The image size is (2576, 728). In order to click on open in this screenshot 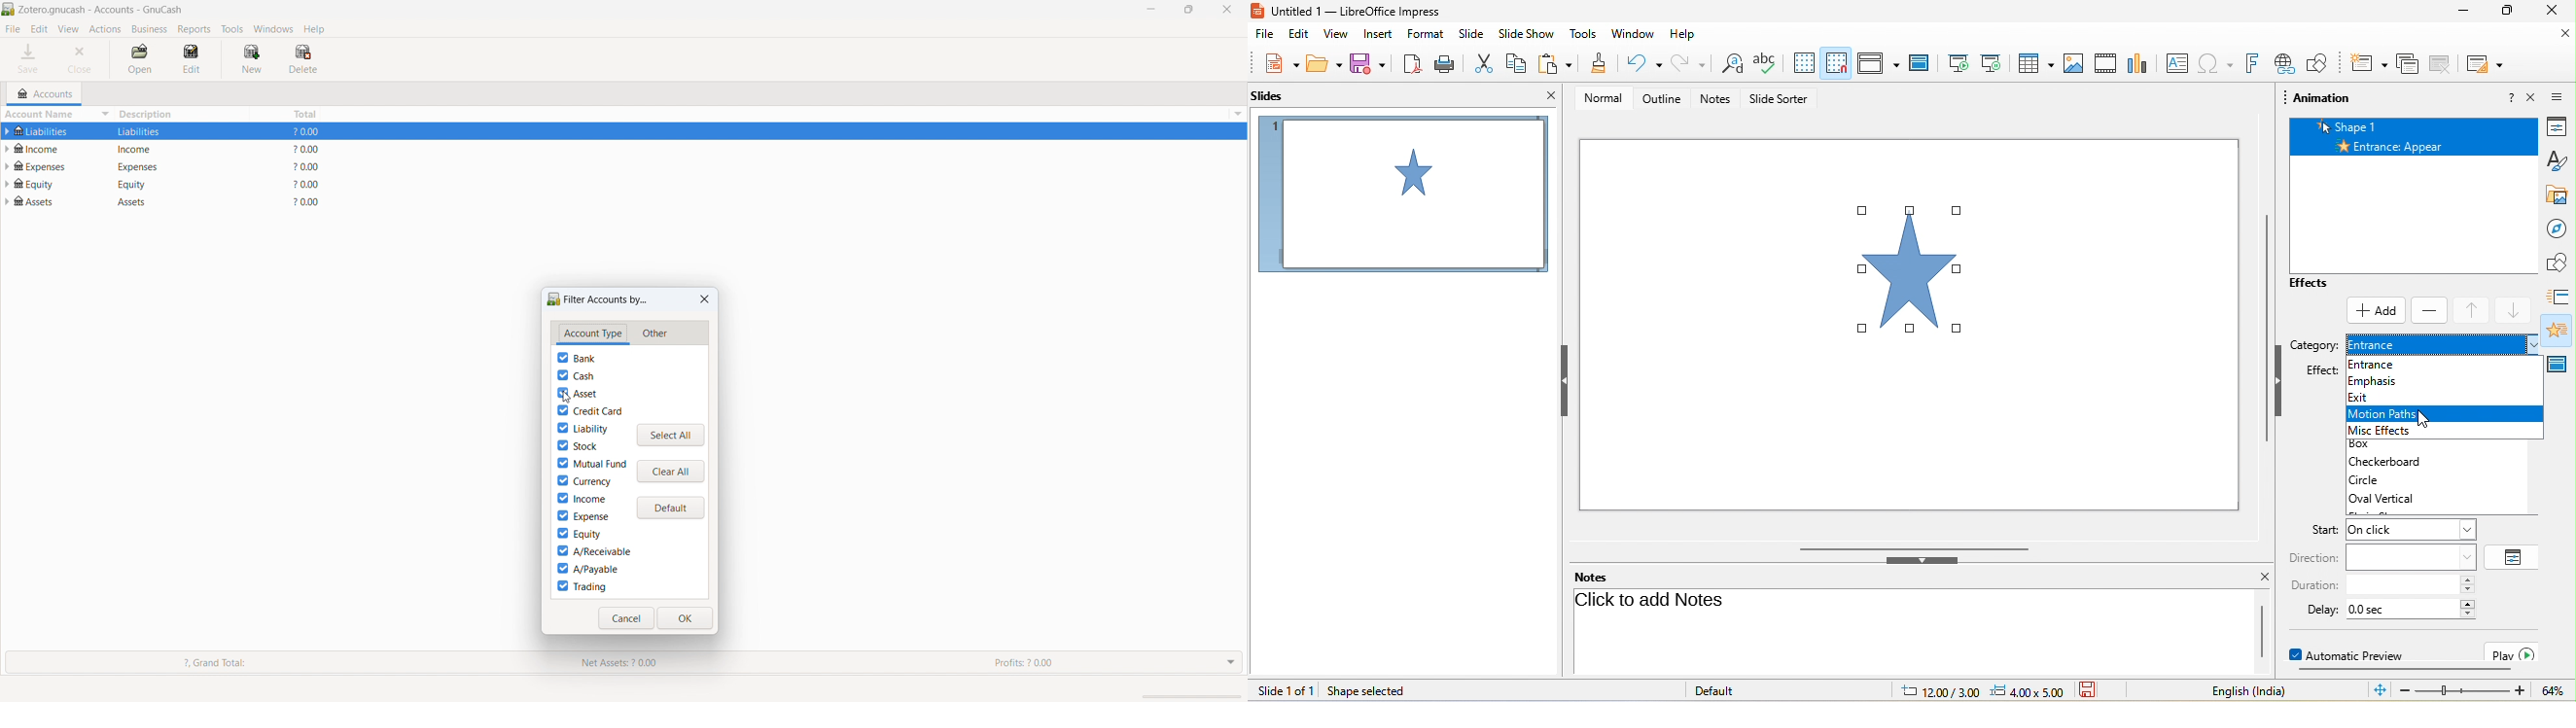, I will do `click(140, 60)`.